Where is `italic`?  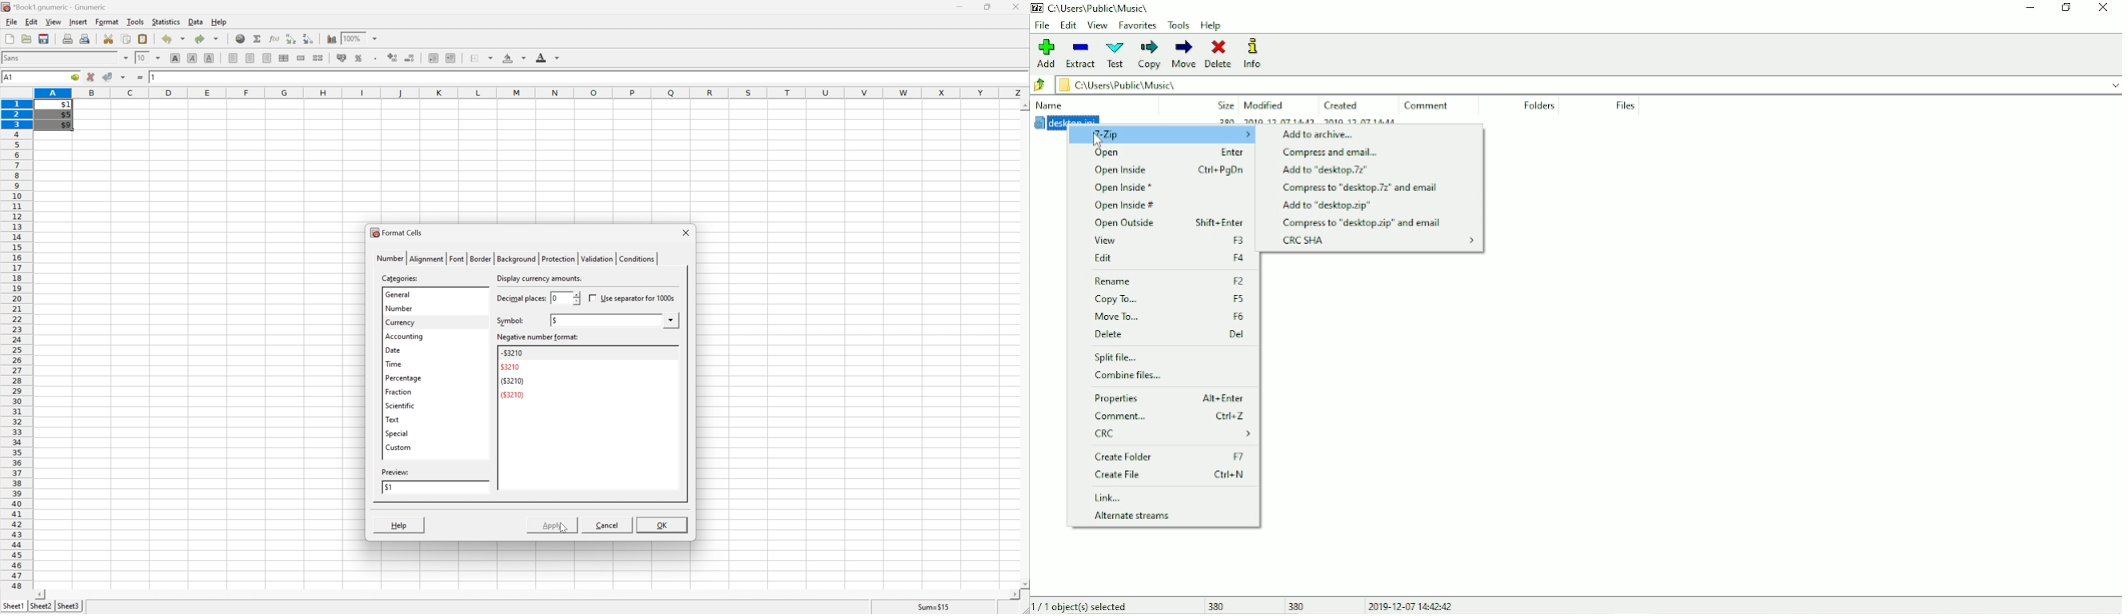
italic is located at coordinates (193, 57).